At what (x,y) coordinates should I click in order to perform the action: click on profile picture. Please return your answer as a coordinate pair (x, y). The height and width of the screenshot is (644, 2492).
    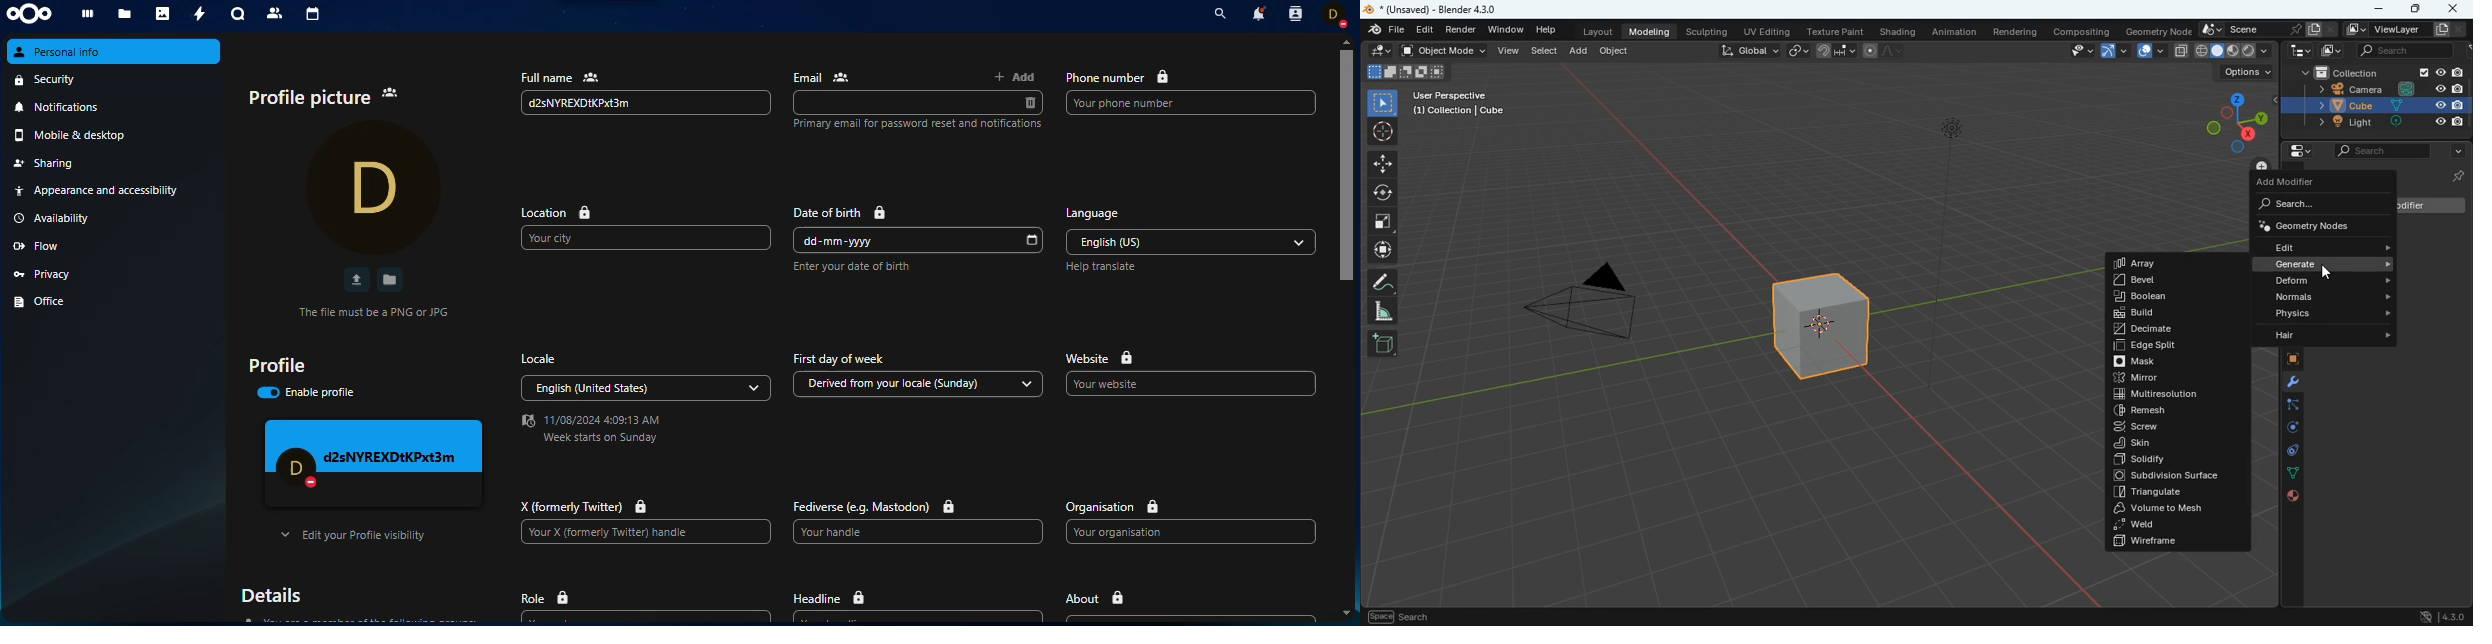
    Looking at the image, I should click on (325, 98).